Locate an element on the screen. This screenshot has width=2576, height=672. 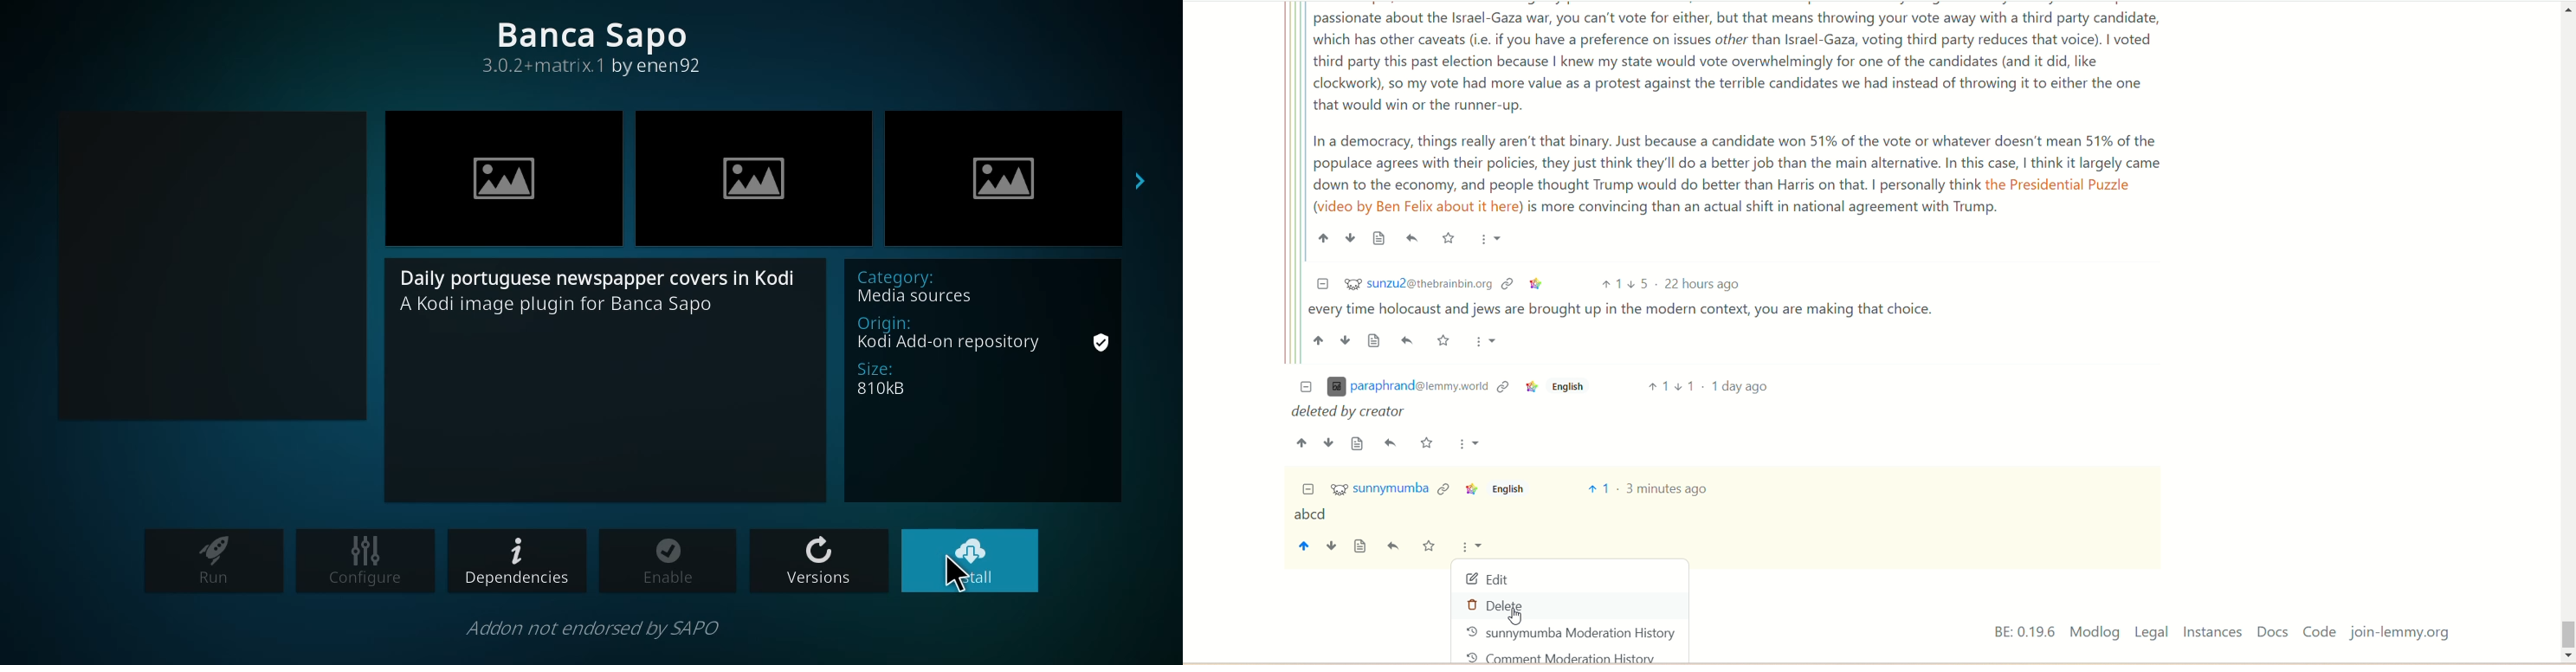
Sunnymumba moderation history is located at coordinates (1572, 633).